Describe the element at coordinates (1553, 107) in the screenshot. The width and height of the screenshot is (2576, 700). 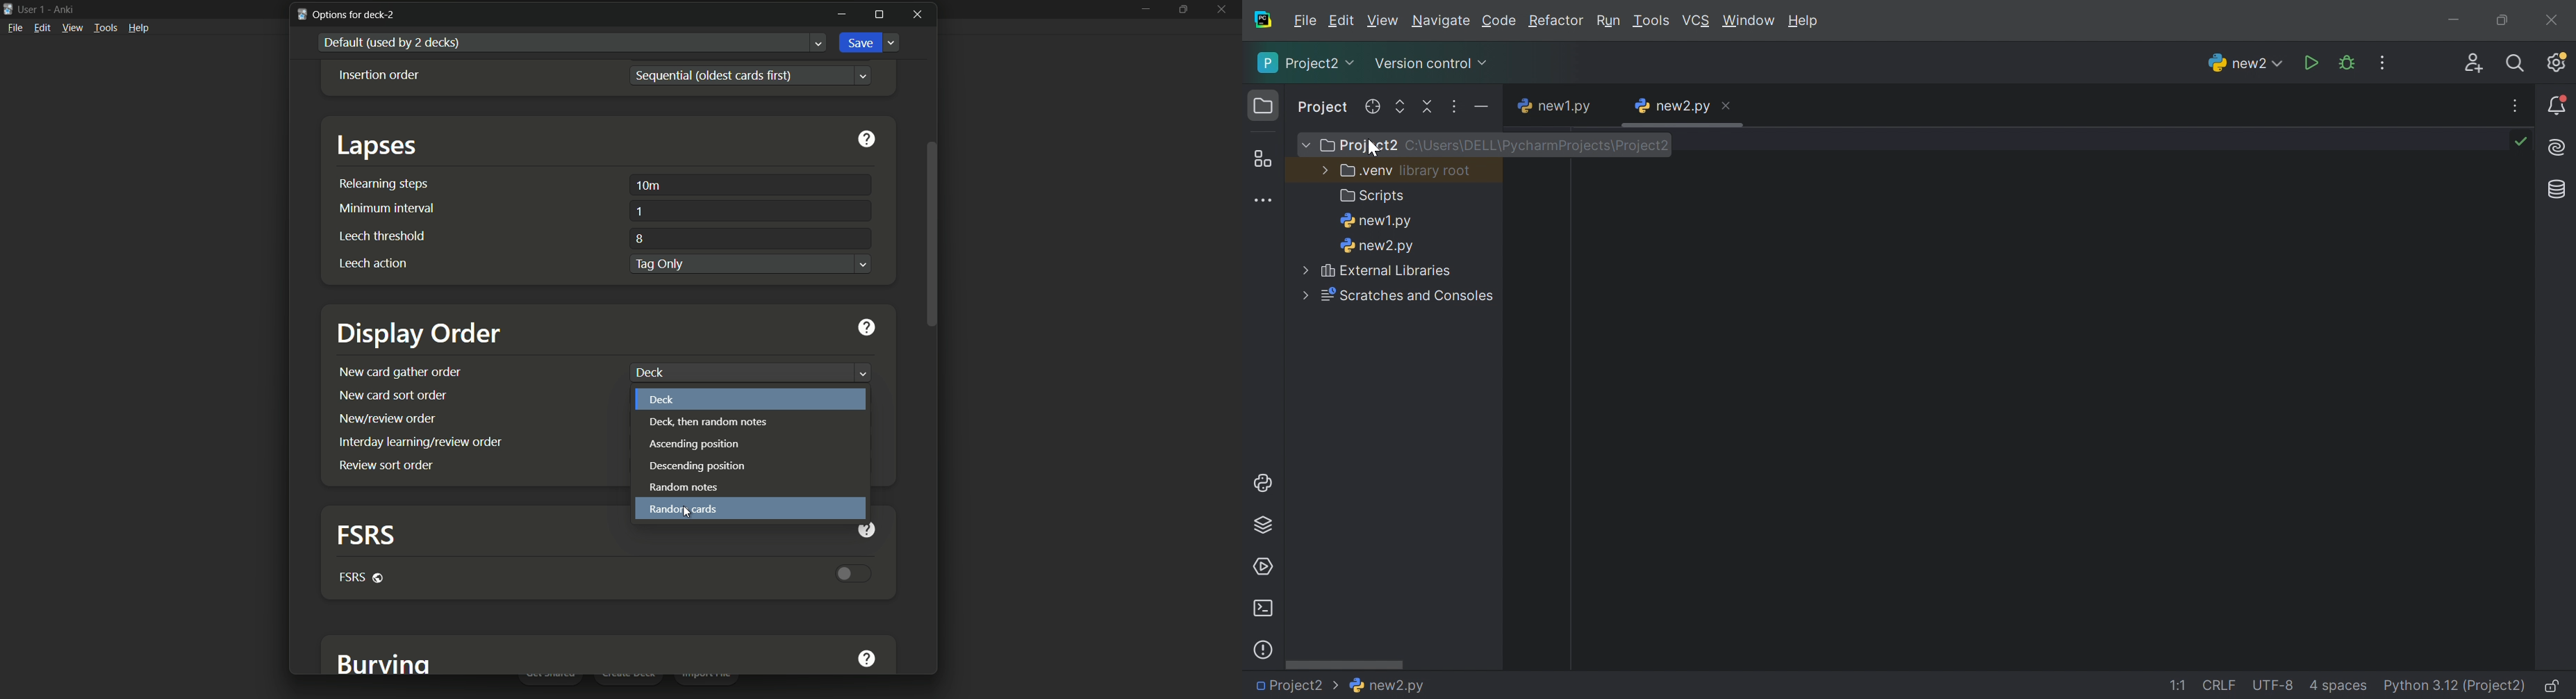
I see `new1.py` at that location.